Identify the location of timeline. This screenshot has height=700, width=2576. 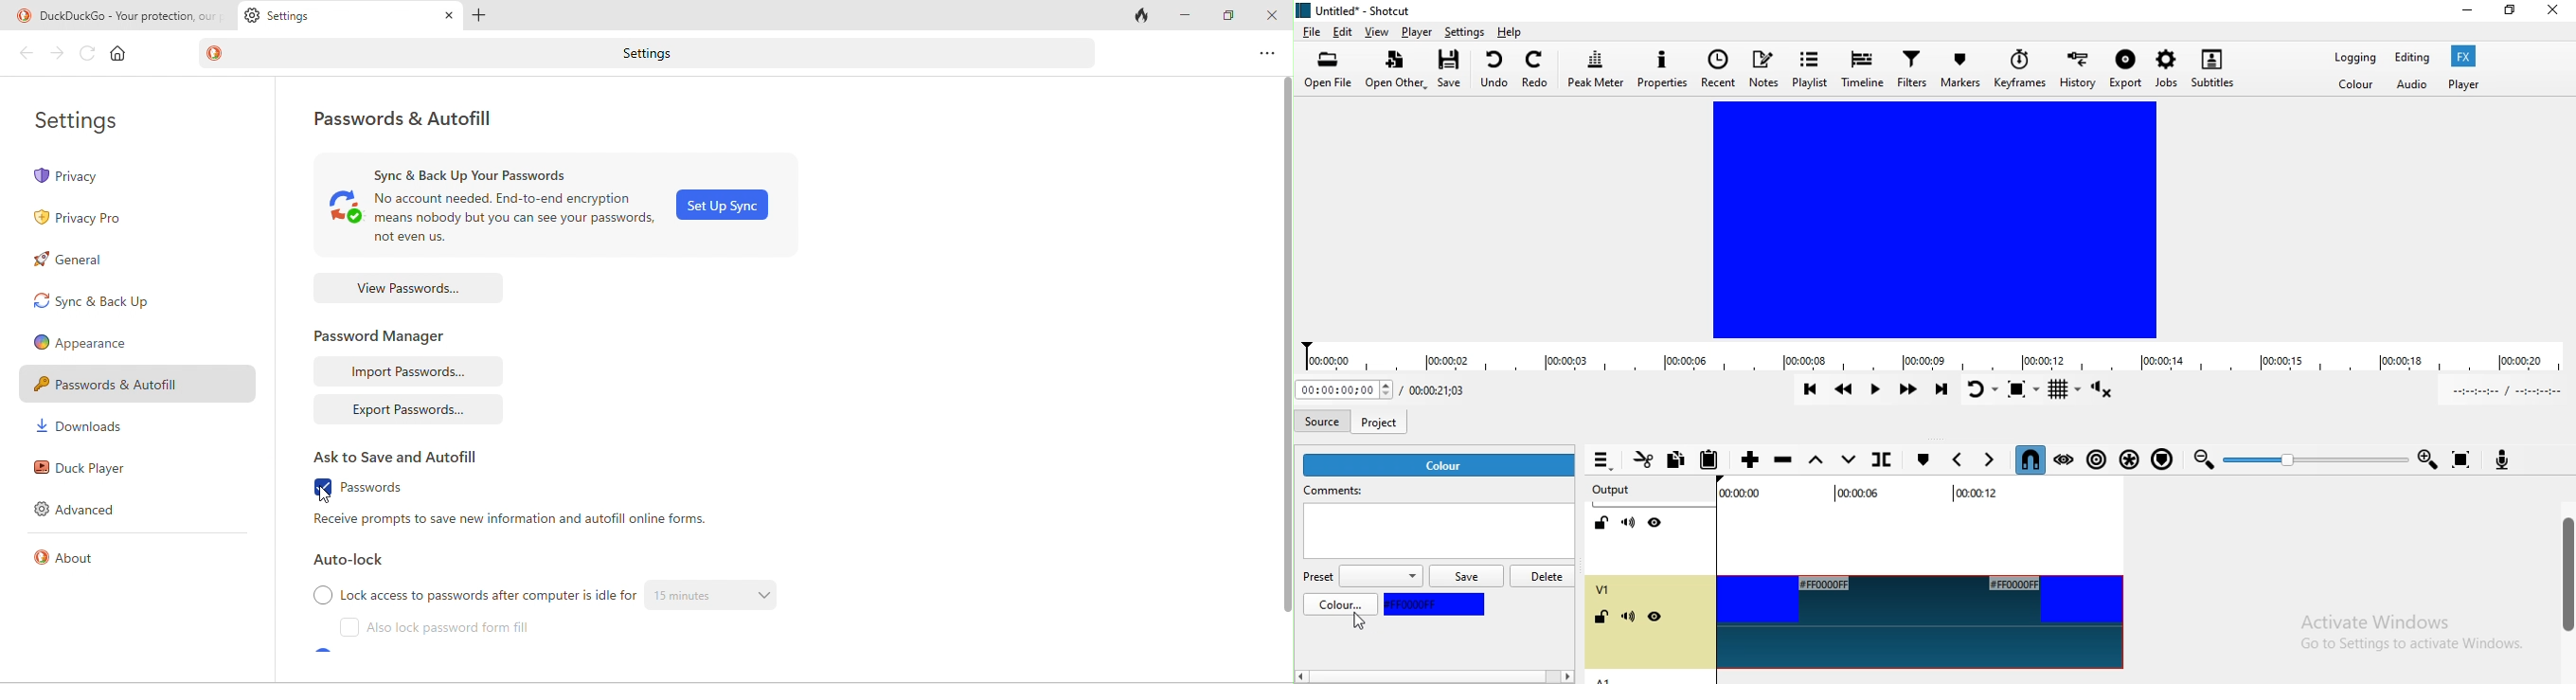
(1935, 357).